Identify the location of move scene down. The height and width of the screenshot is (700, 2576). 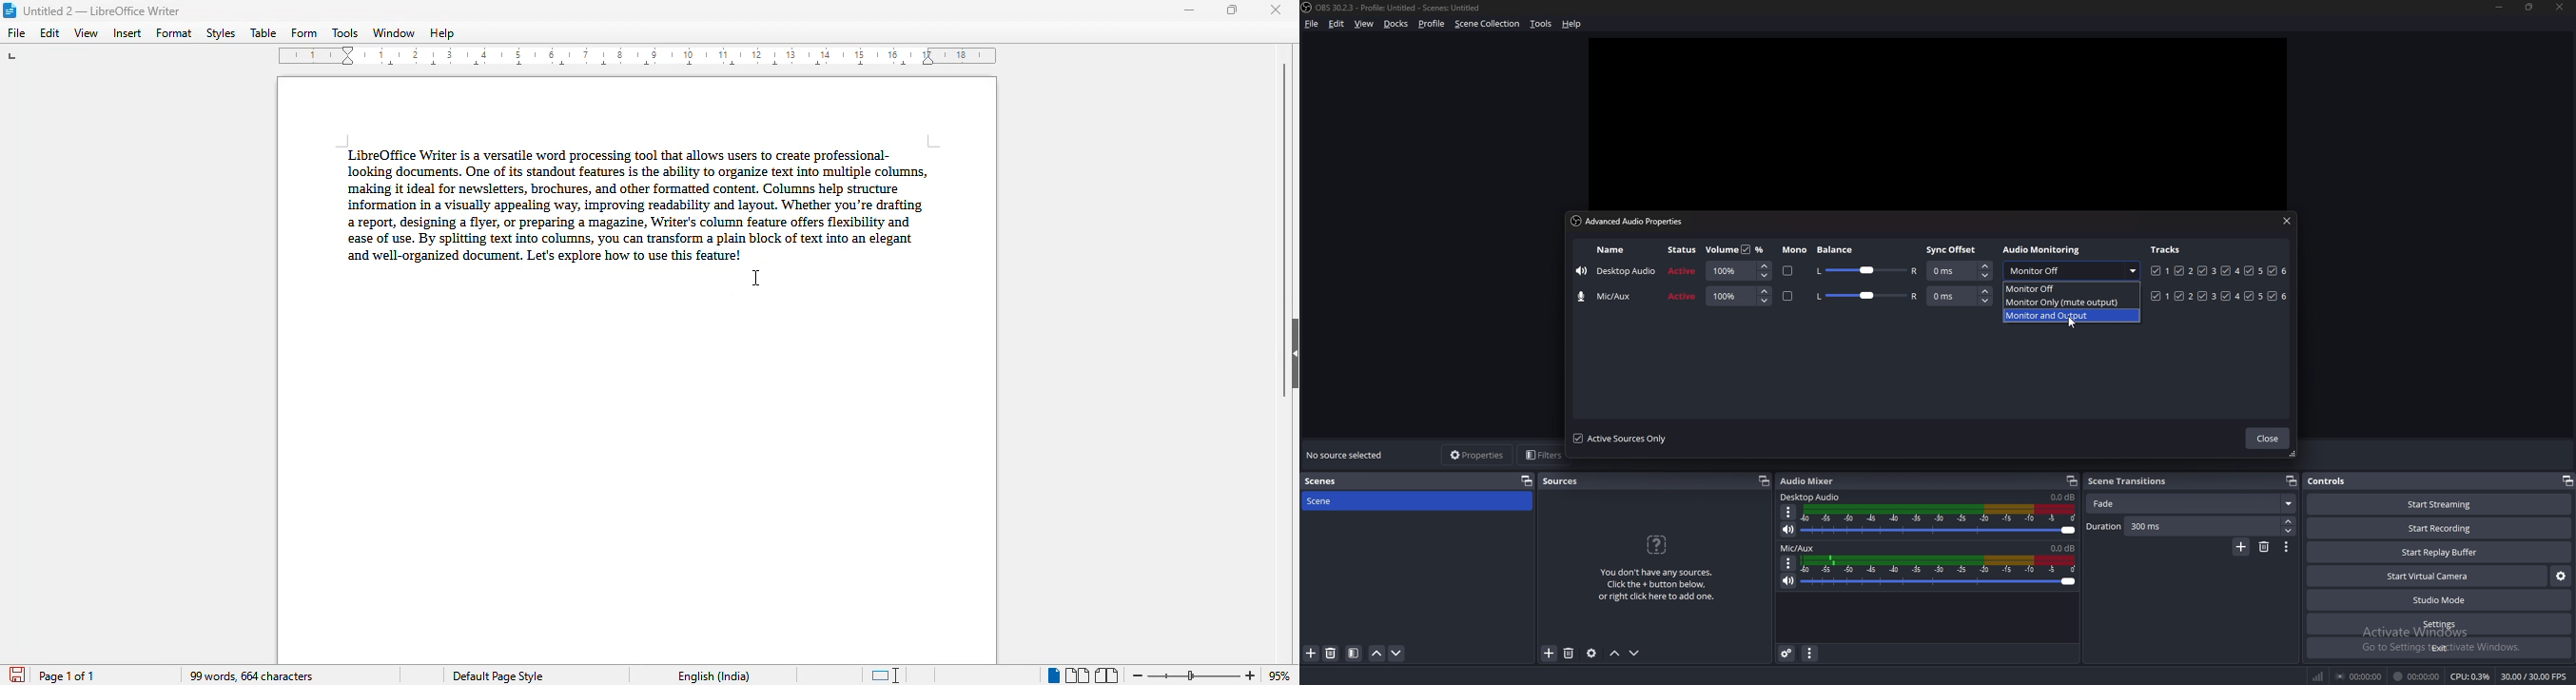
(1396, 652).